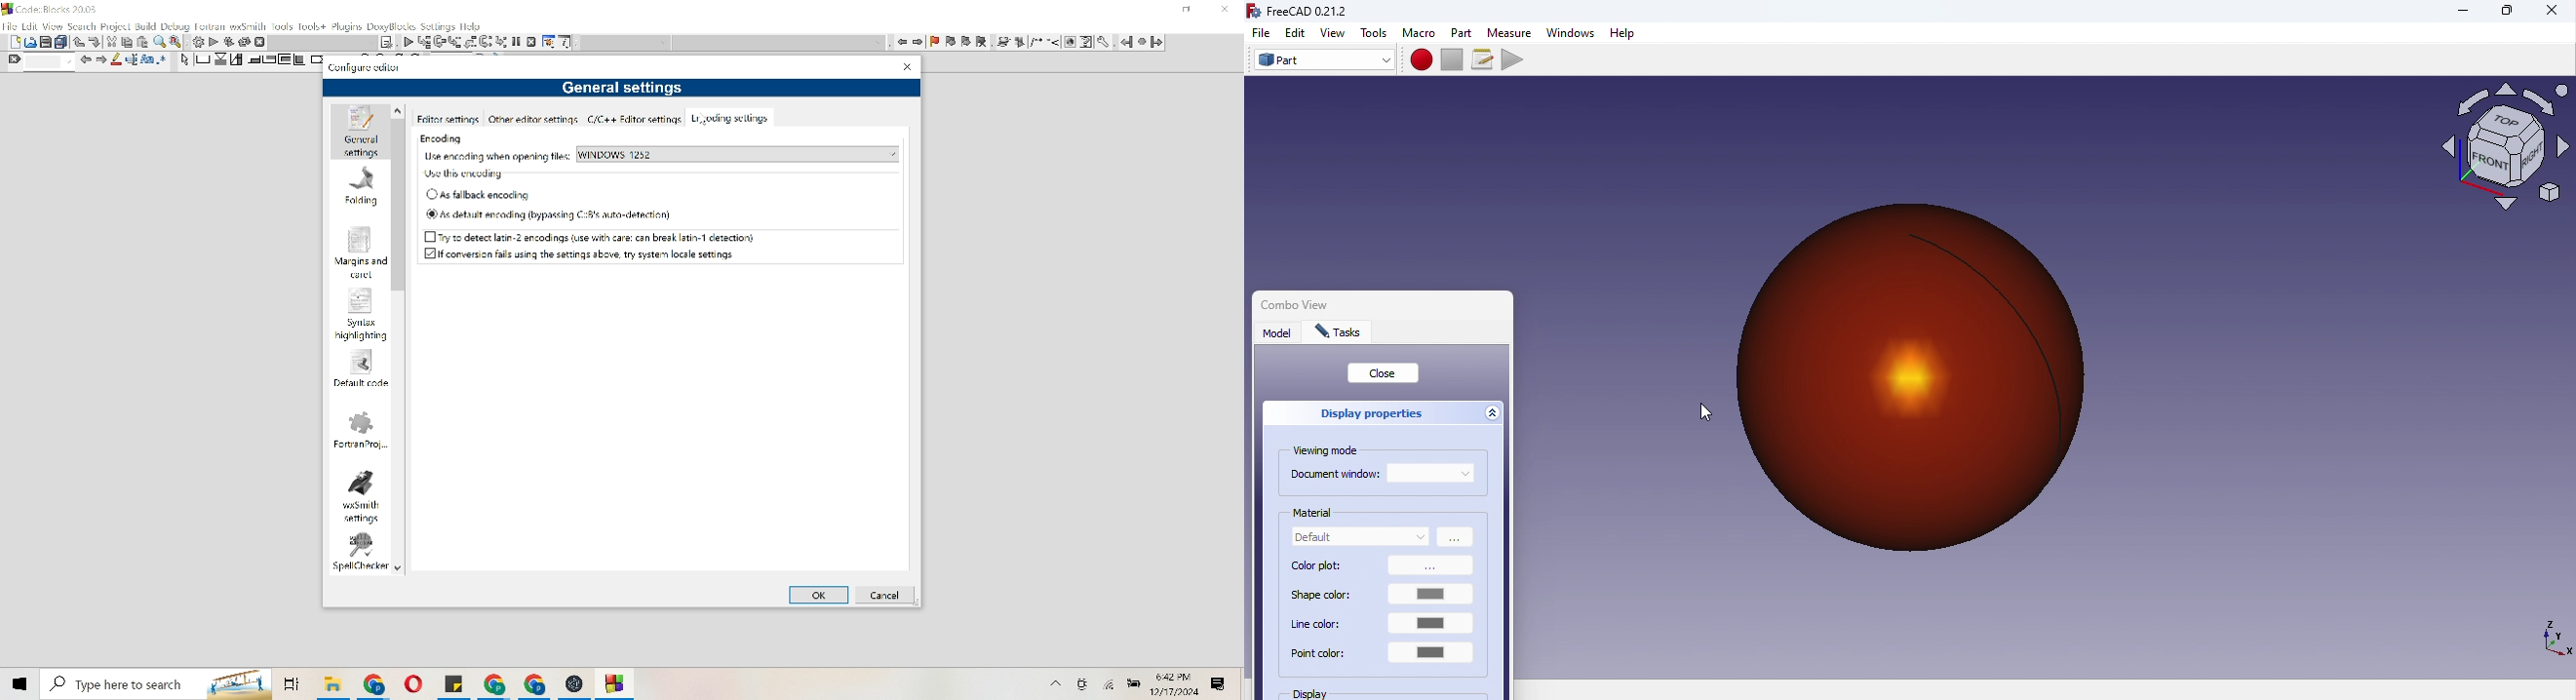  I want to click on Stop Macro recording, so click(1456, 58).